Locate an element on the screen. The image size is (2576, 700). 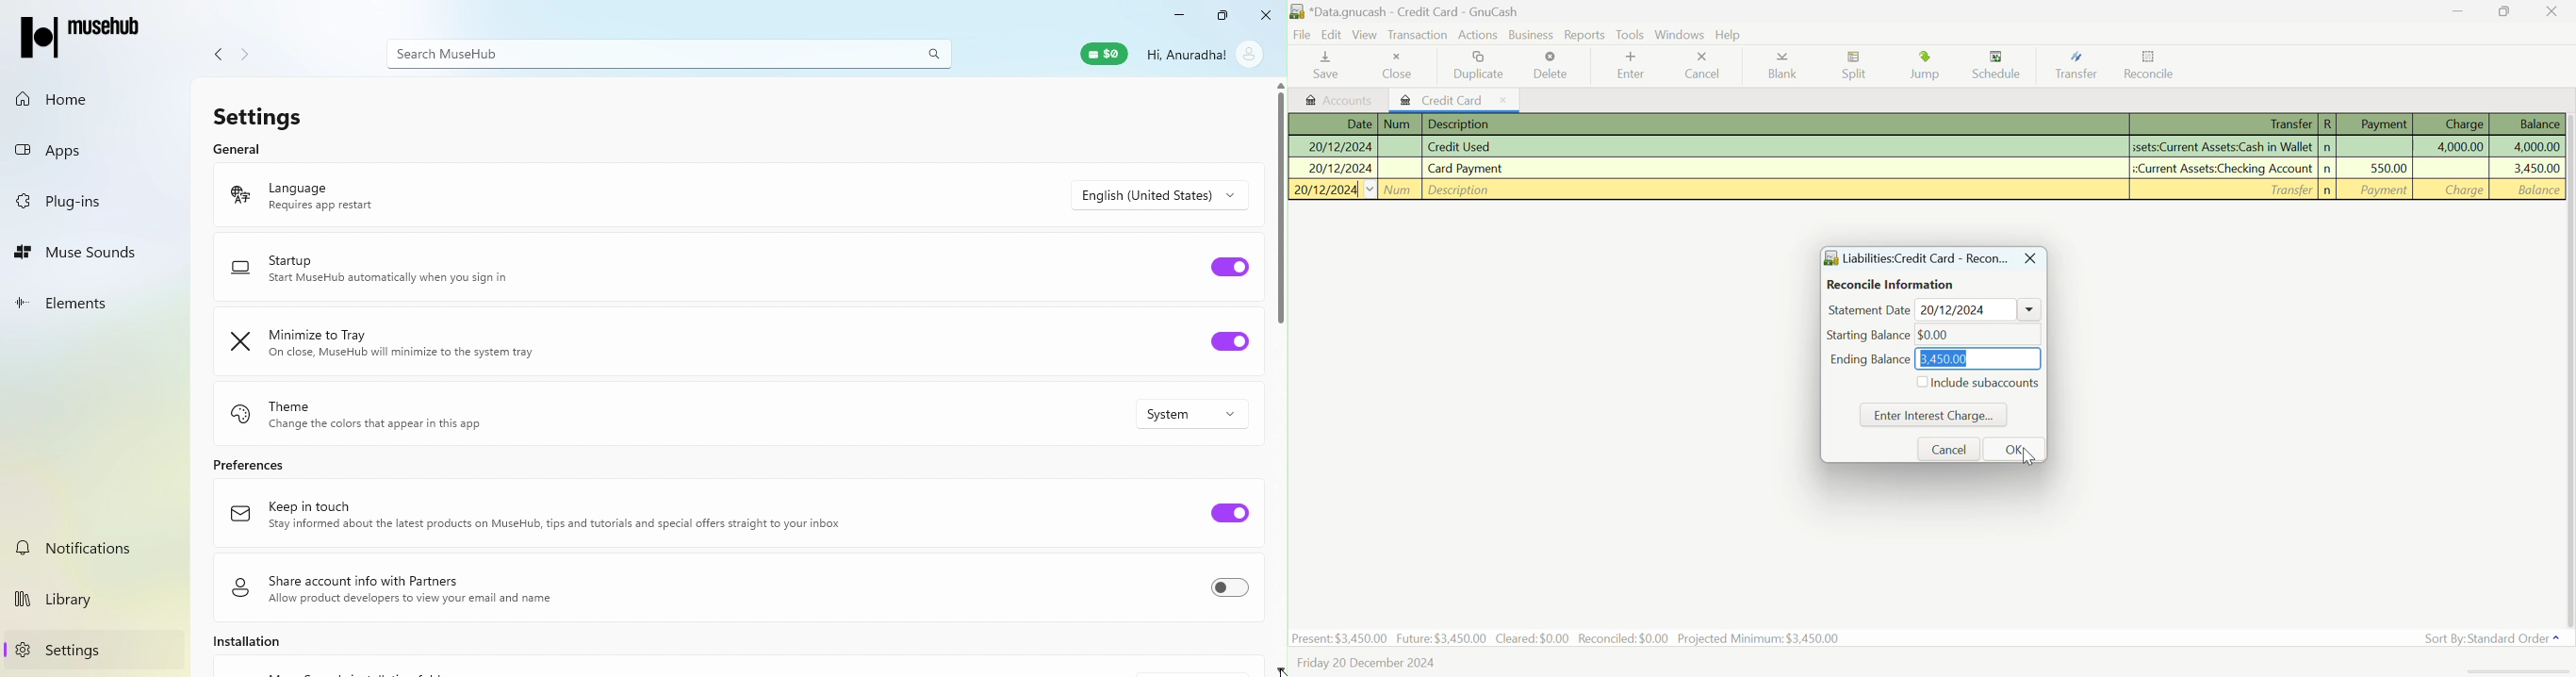
Actions is located at coordinates (1476, 34).